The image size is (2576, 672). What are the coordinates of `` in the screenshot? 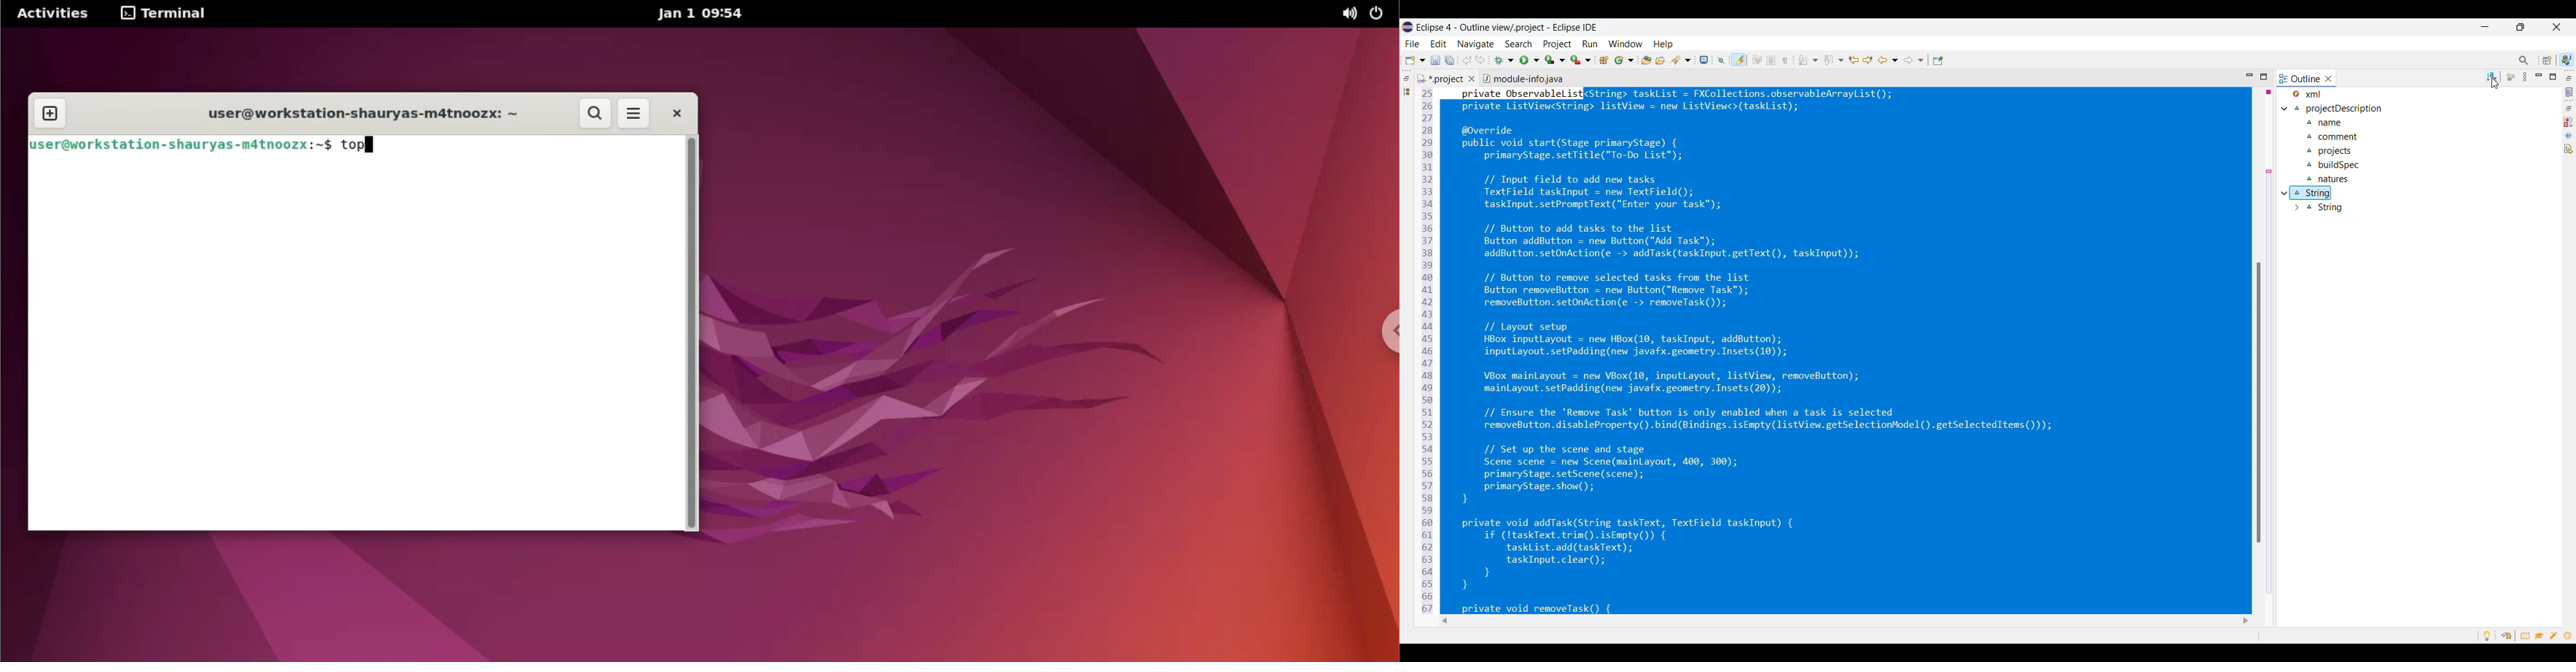 It's located at (2259, 78).